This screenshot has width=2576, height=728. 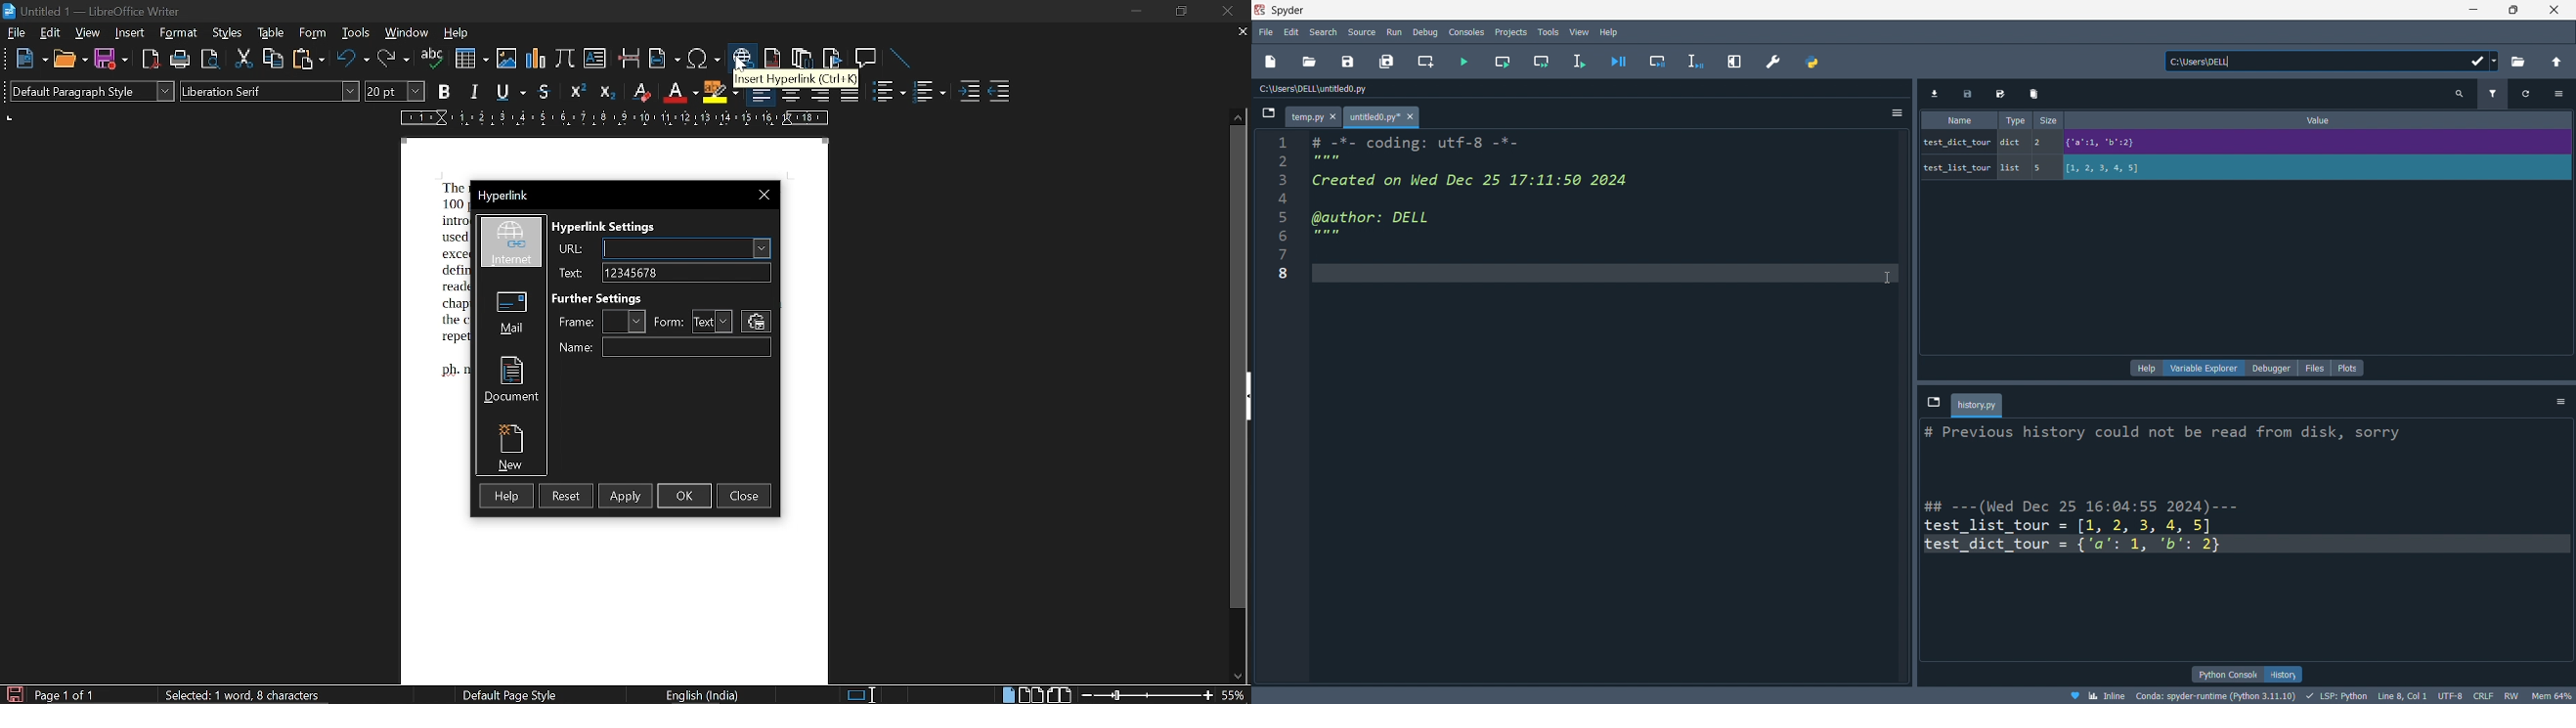 What do you see at coordinates (601, 298) in the screenshot?
I see `further settings` at bounding box center [601, 298].